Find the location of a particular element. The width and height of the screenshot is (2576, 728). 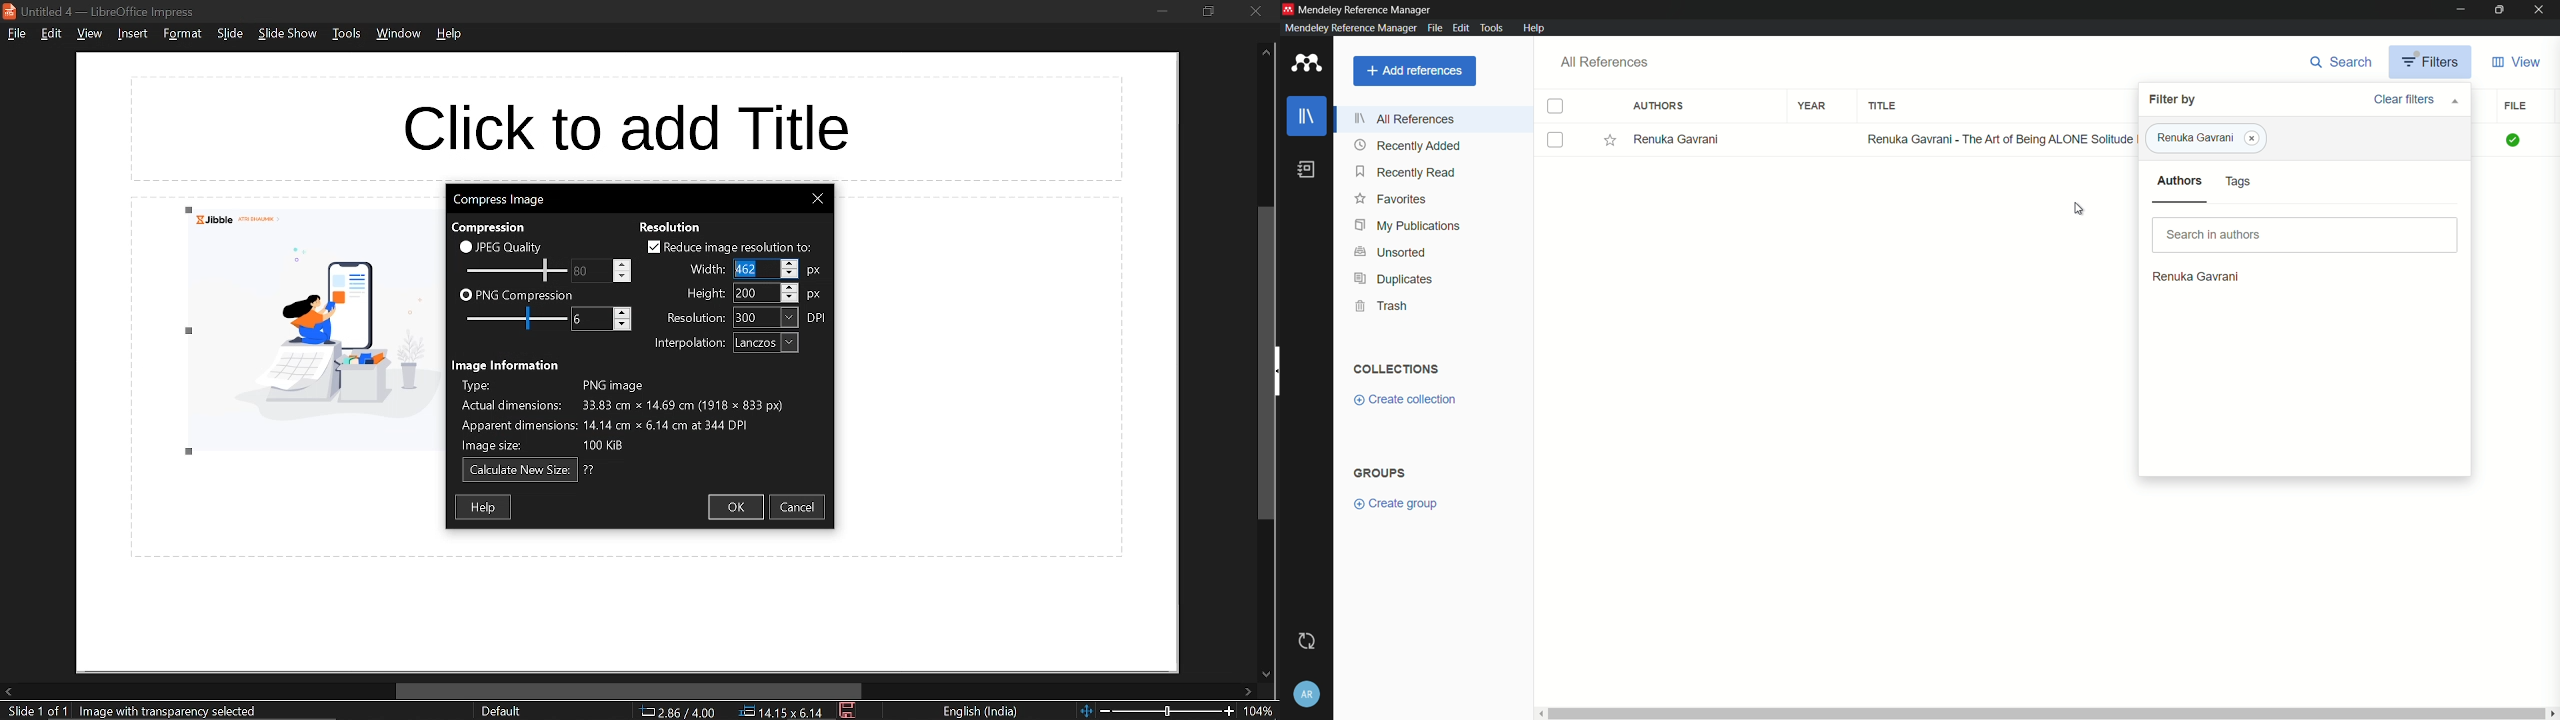

JPEG quality scale is located at coordinates (516, 319).